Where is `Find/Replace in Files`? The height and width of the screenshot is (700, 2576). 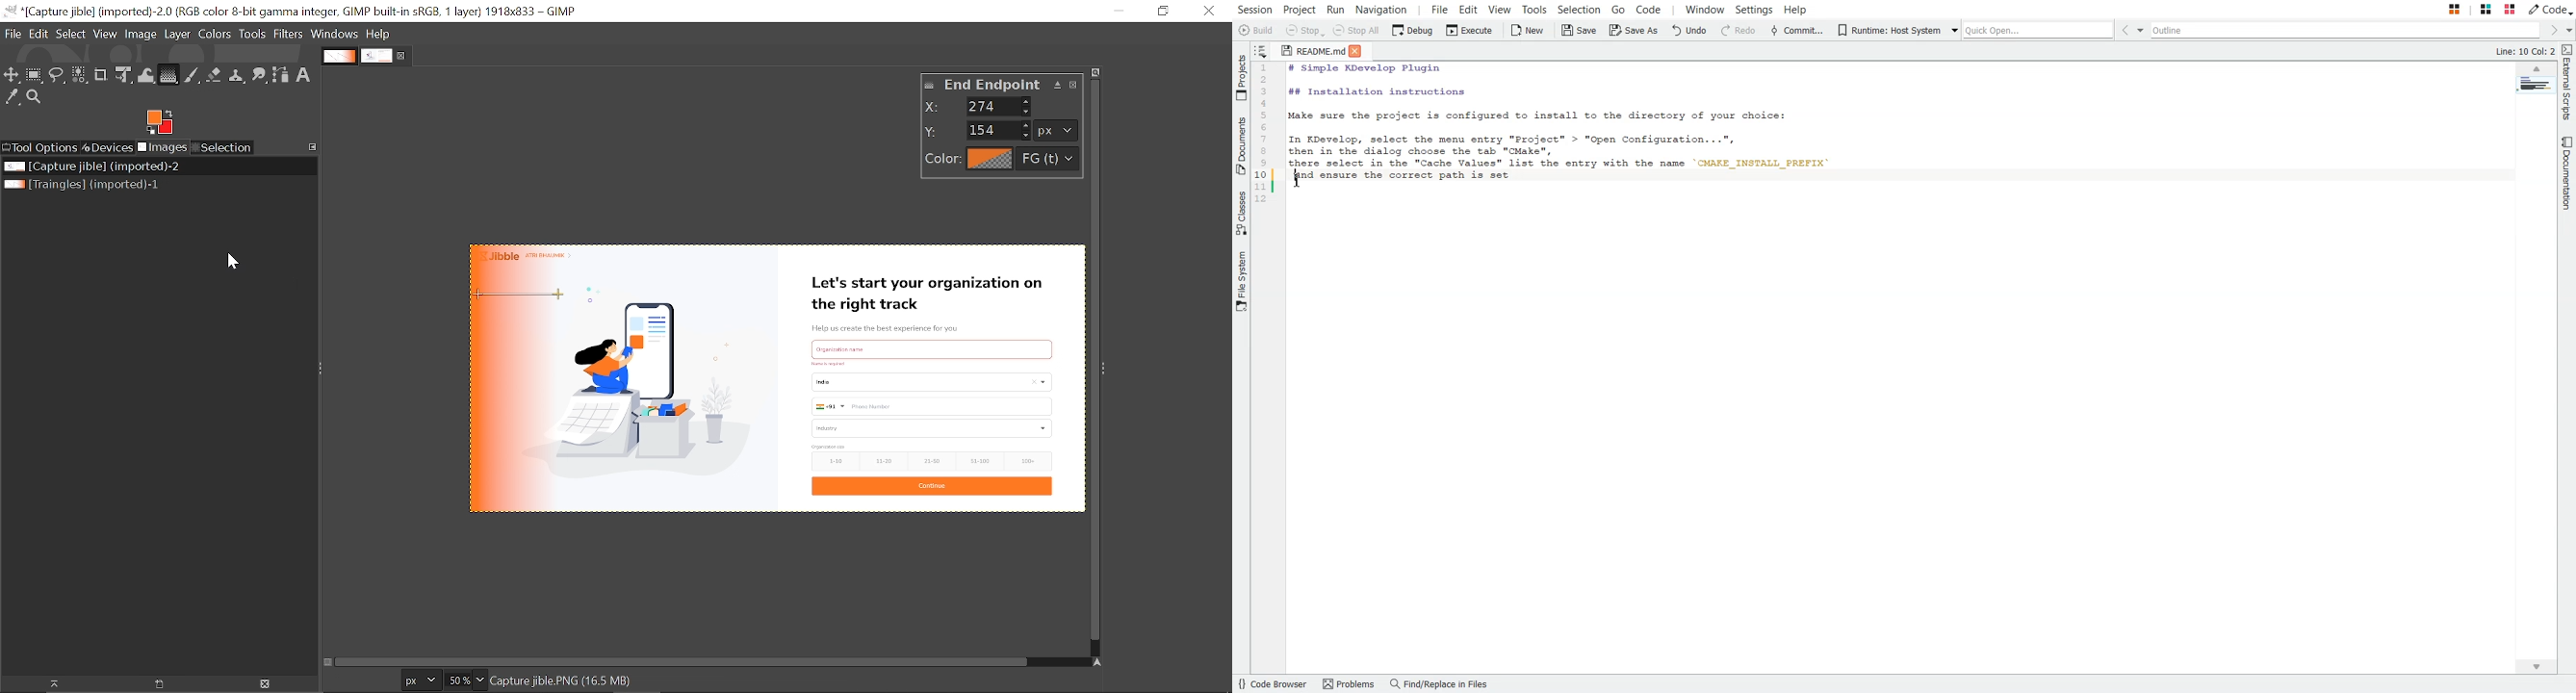 Find/Replace in Files is located at coordinates (1440, 684).